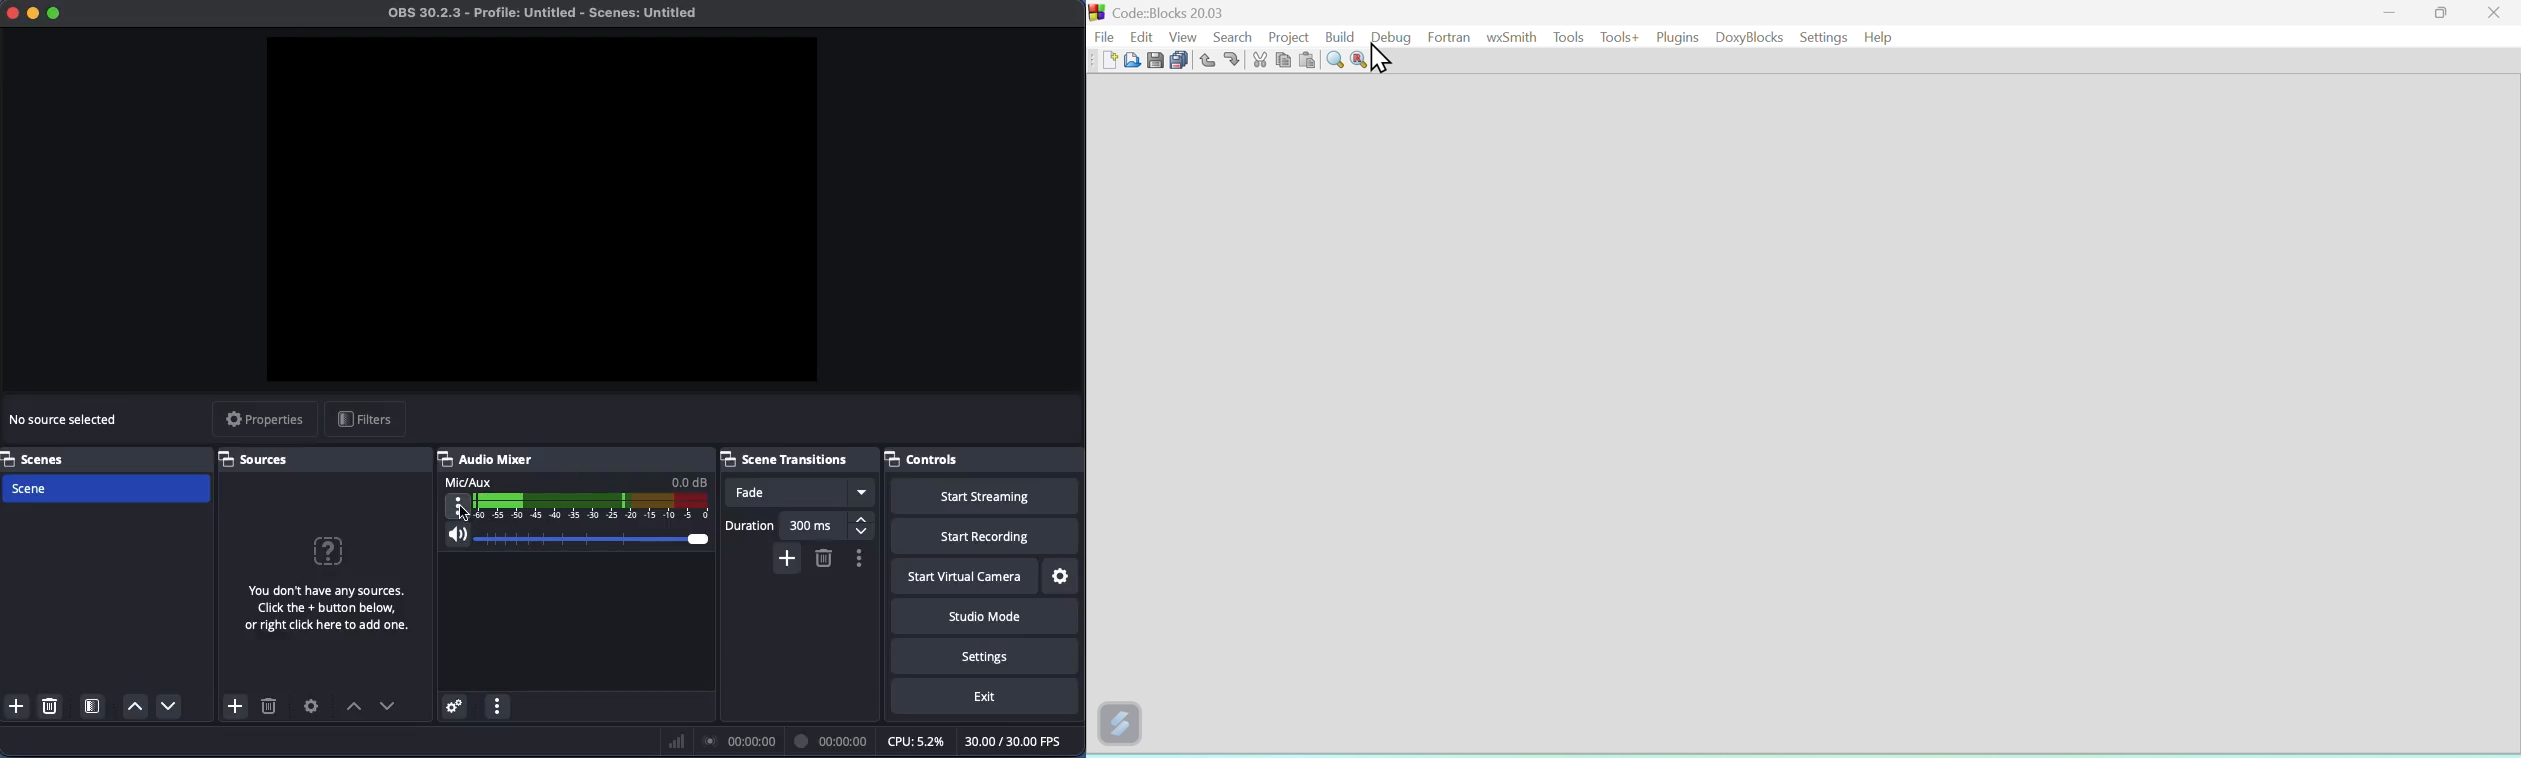  I want to click on Properties, so click(264, 420).